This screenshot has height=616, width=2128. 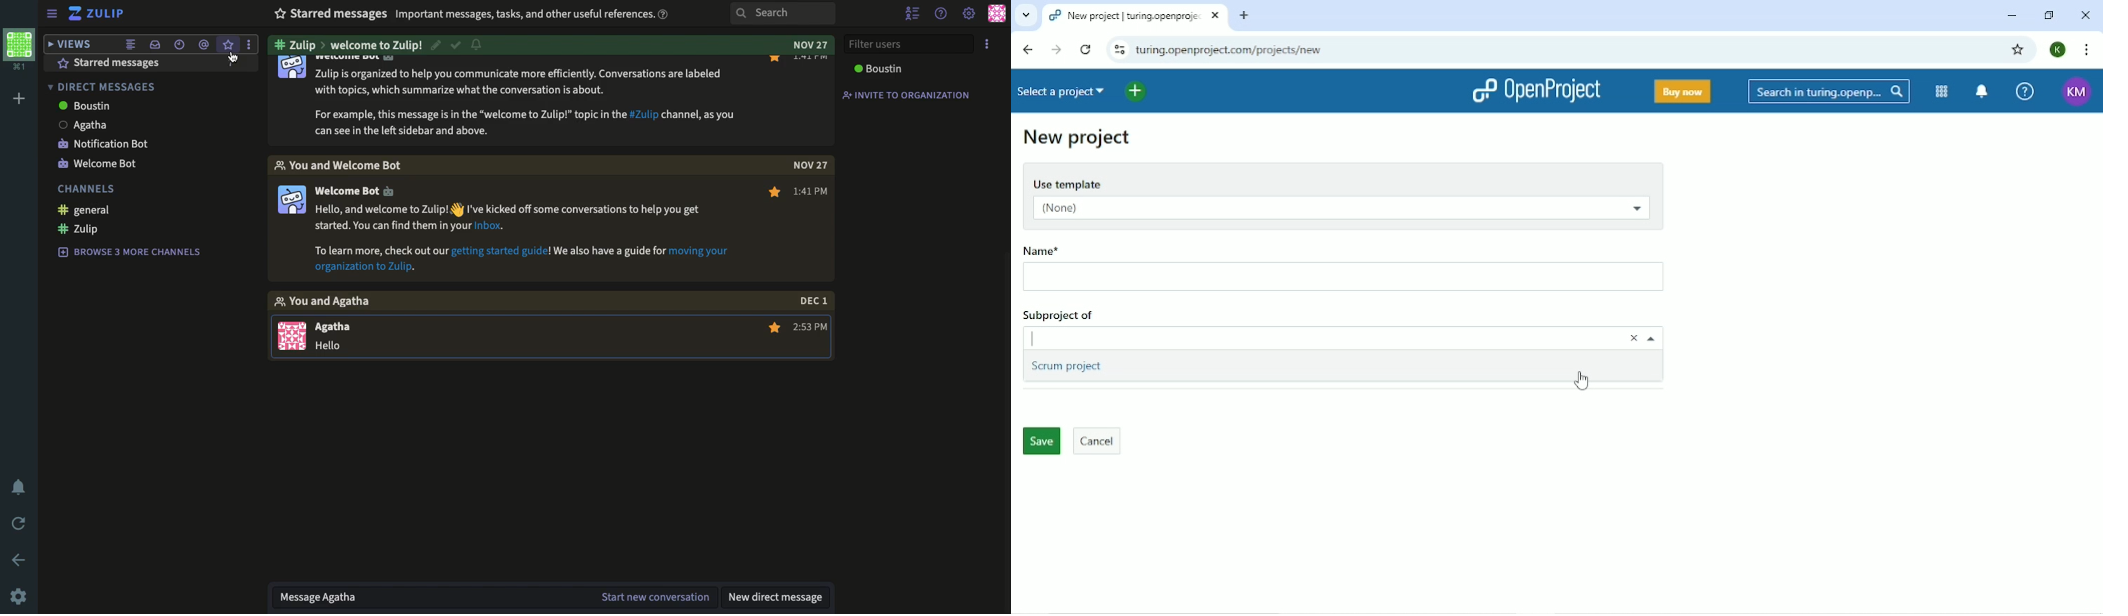 What do you see at coordinates (1681, 93) in the screenshot?
I see `Buy now` at bounding box center [1681, 93].